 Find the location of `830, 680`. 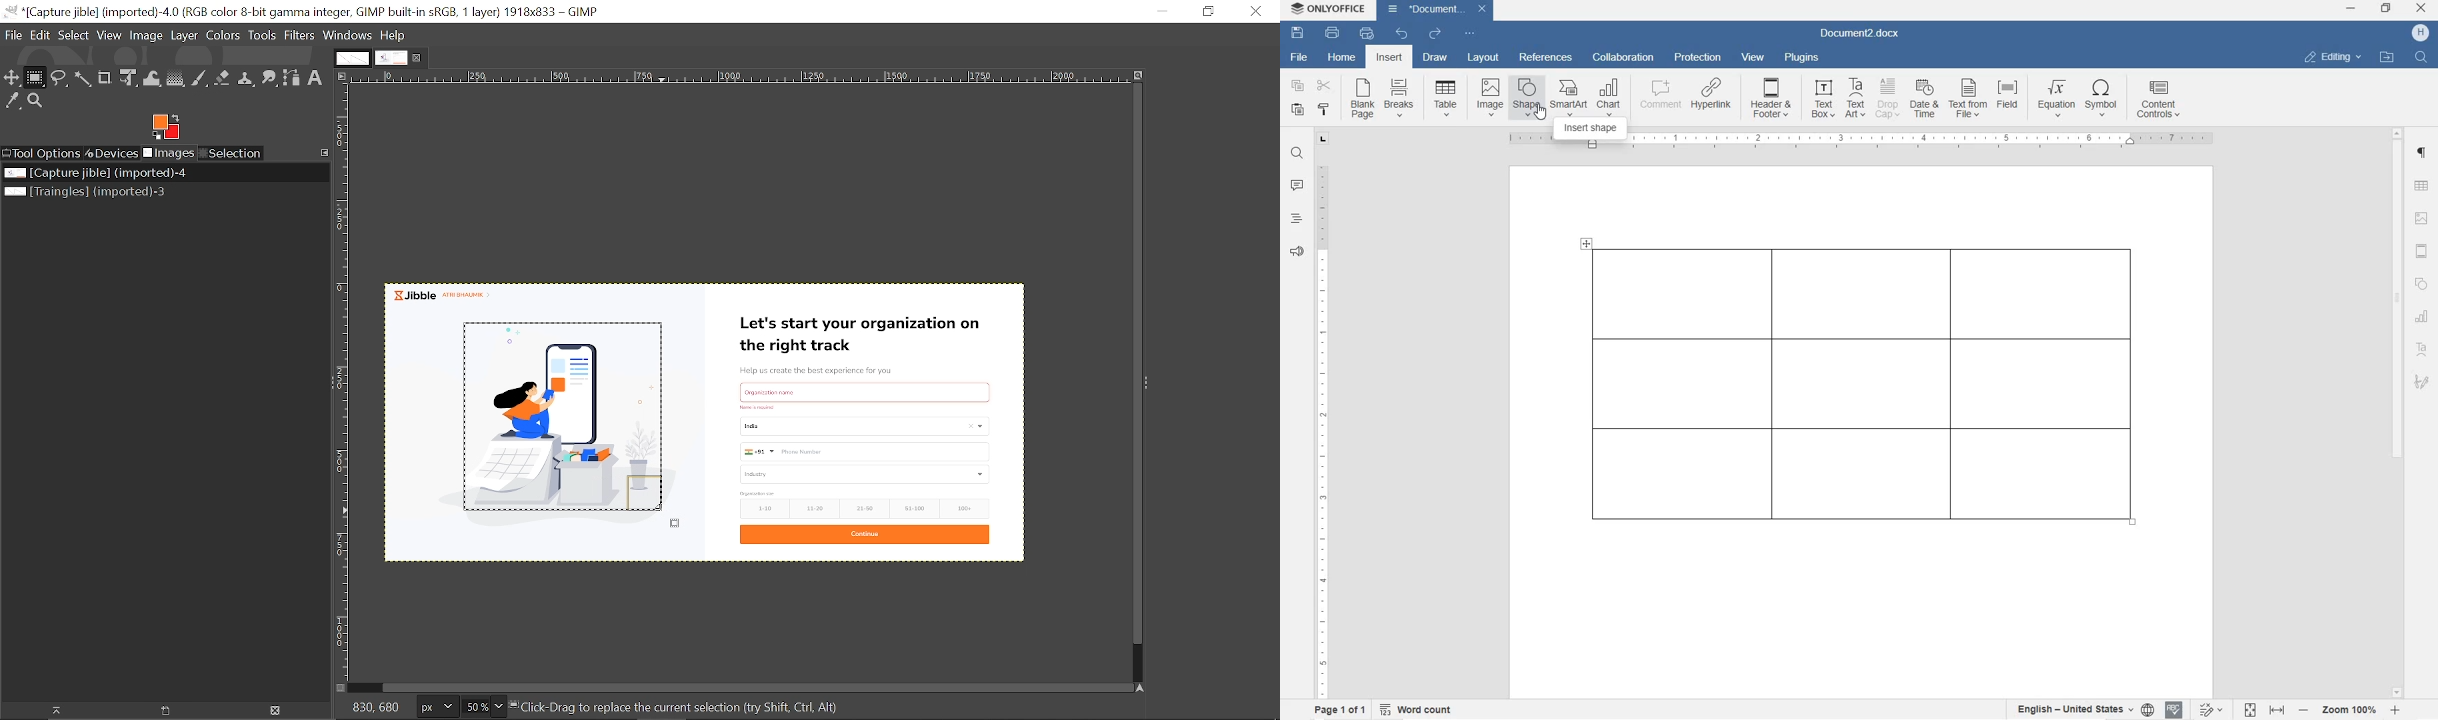

830, 680 is located at coordinates (379, 706).